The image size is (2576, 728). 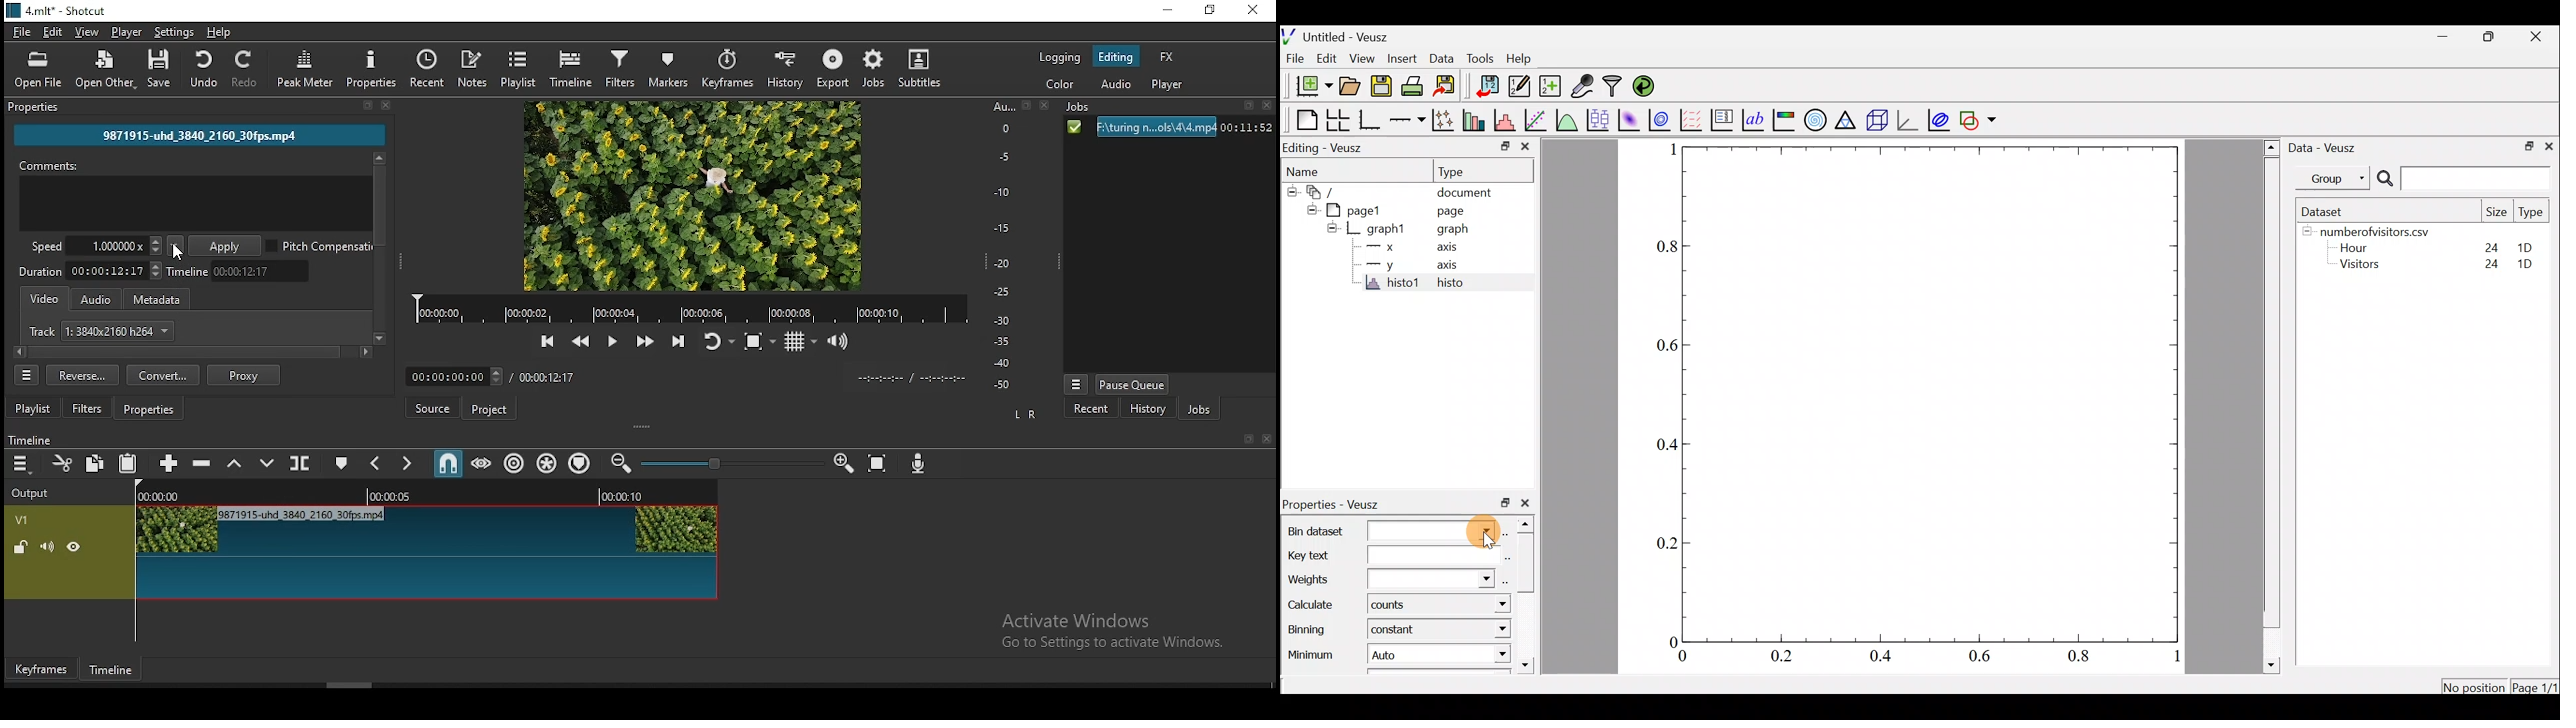 I want to click on graph, so click(x=1457, y=231).